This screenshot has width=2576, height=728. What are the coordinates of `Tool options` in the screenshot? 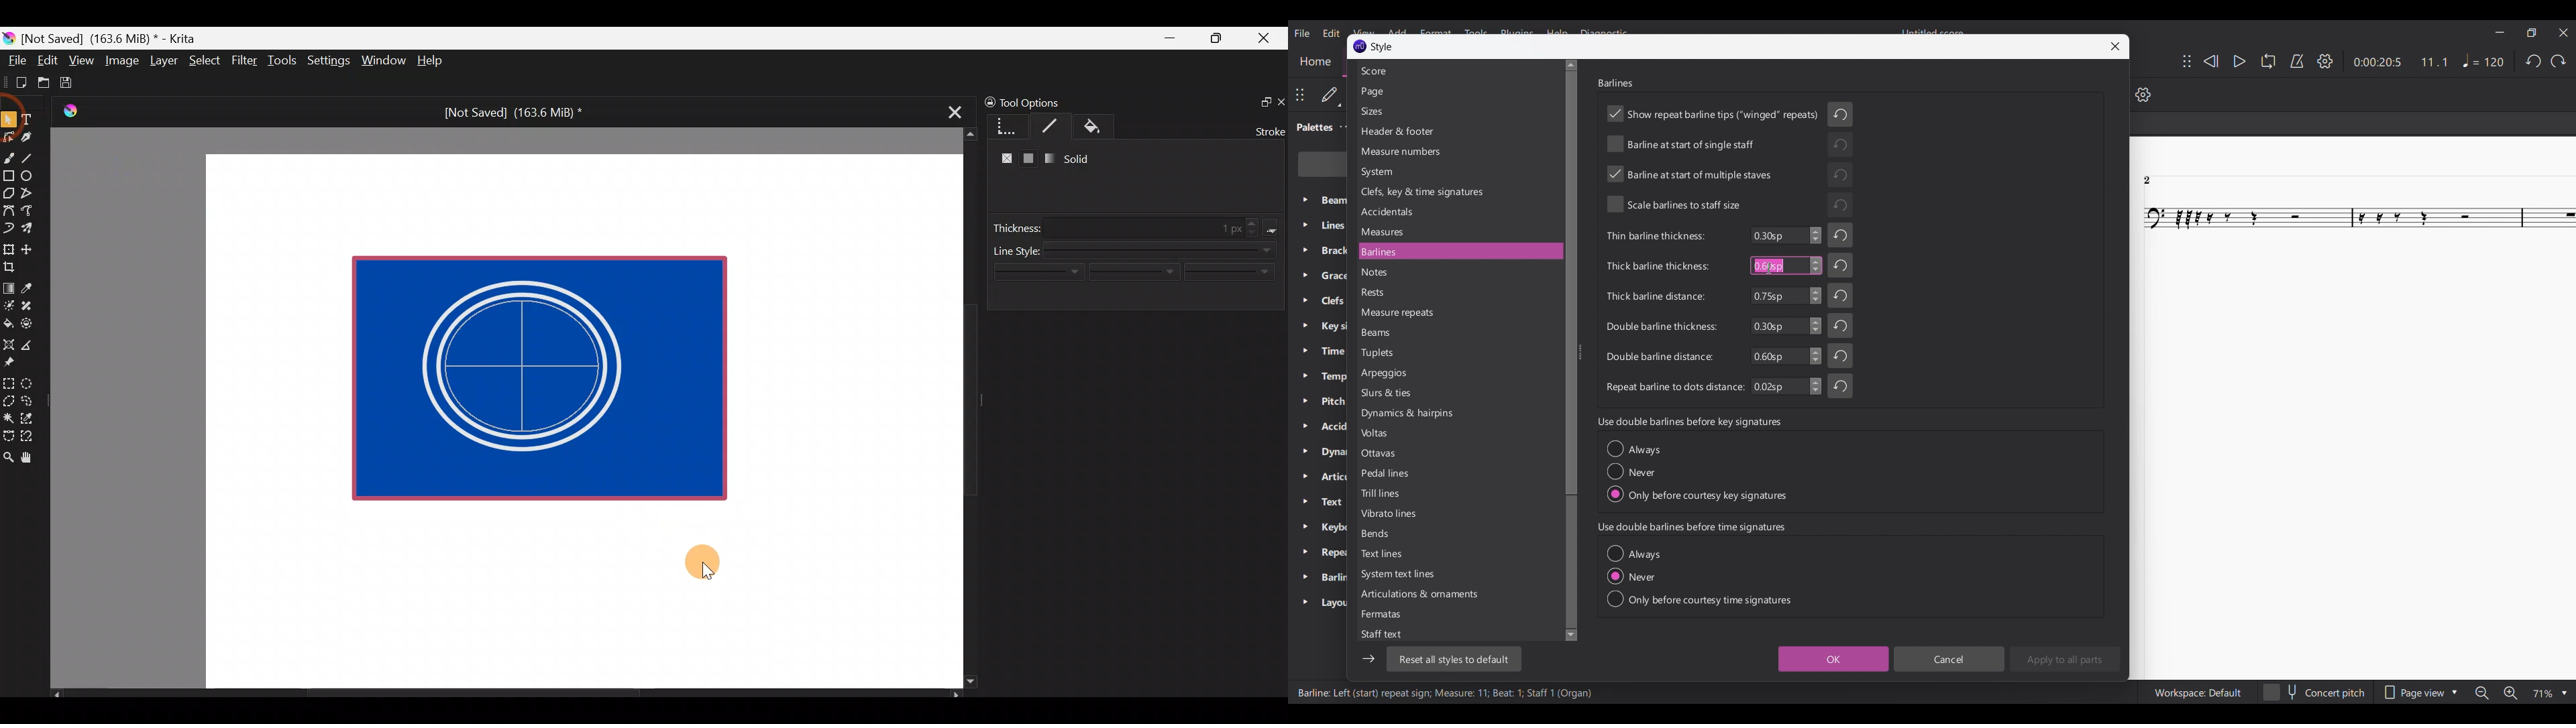 It's located at (1042, 103).